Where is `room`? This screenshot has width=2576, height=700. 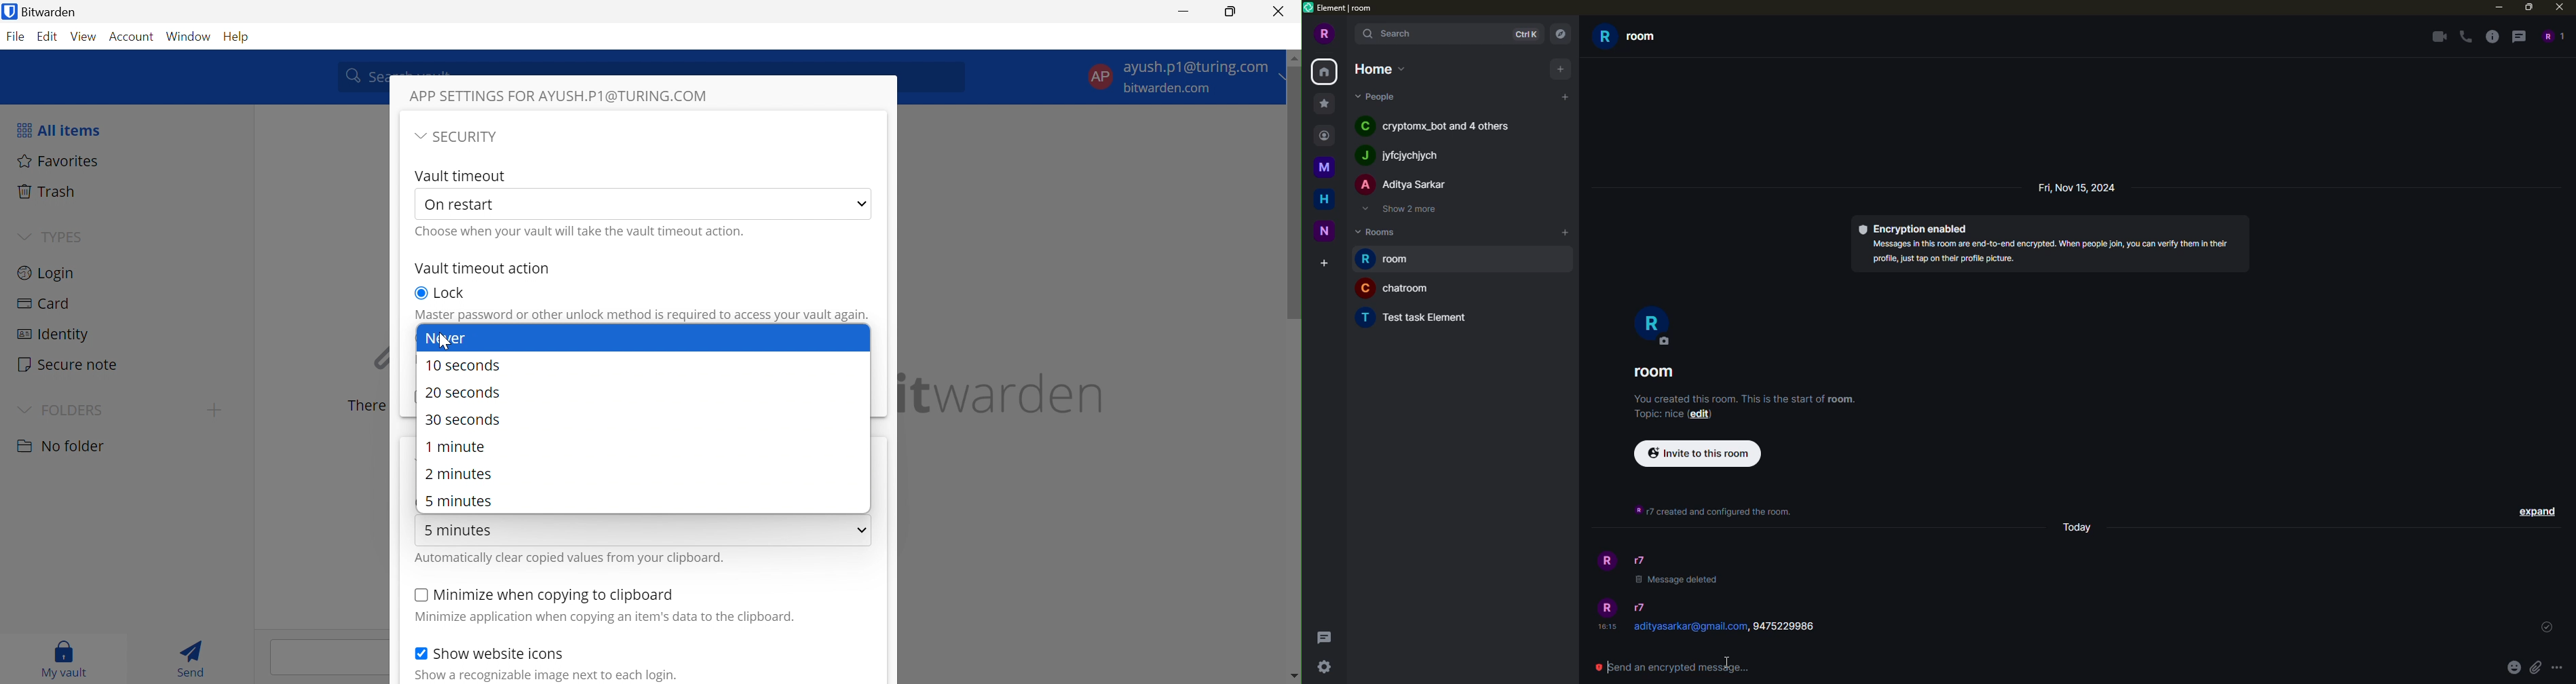 room is located at coordinates (1384, 259).